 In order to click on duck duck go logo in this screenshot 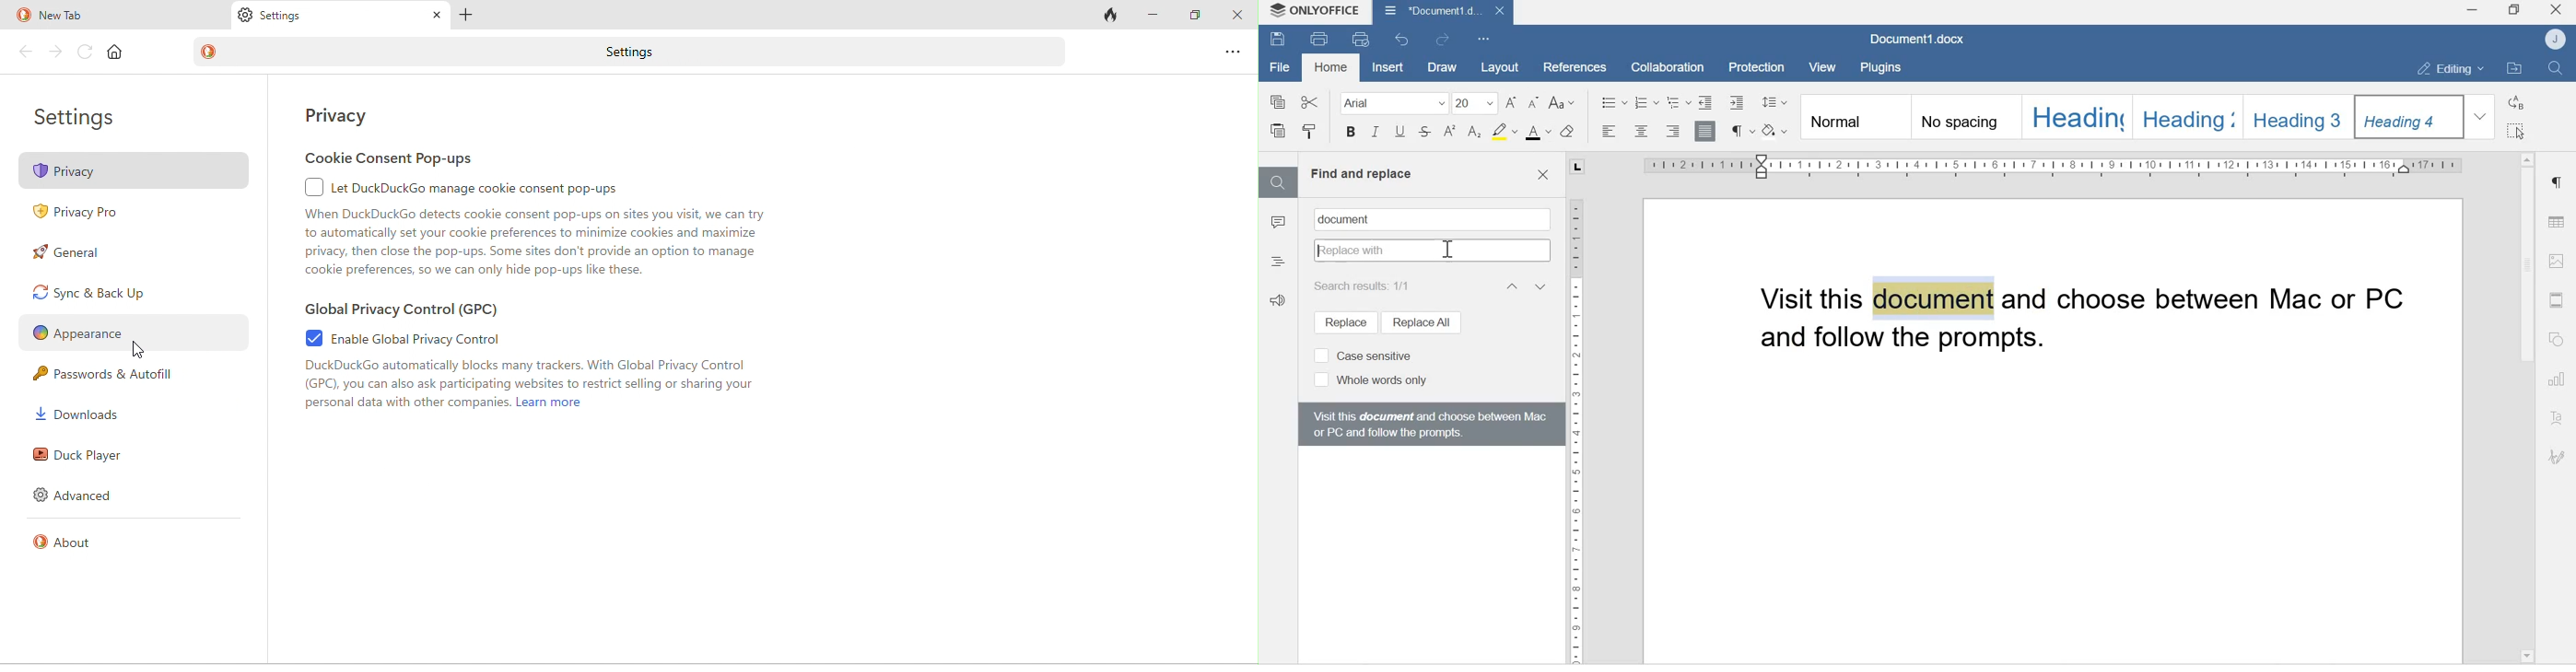, I will do `click(210, 52)`.